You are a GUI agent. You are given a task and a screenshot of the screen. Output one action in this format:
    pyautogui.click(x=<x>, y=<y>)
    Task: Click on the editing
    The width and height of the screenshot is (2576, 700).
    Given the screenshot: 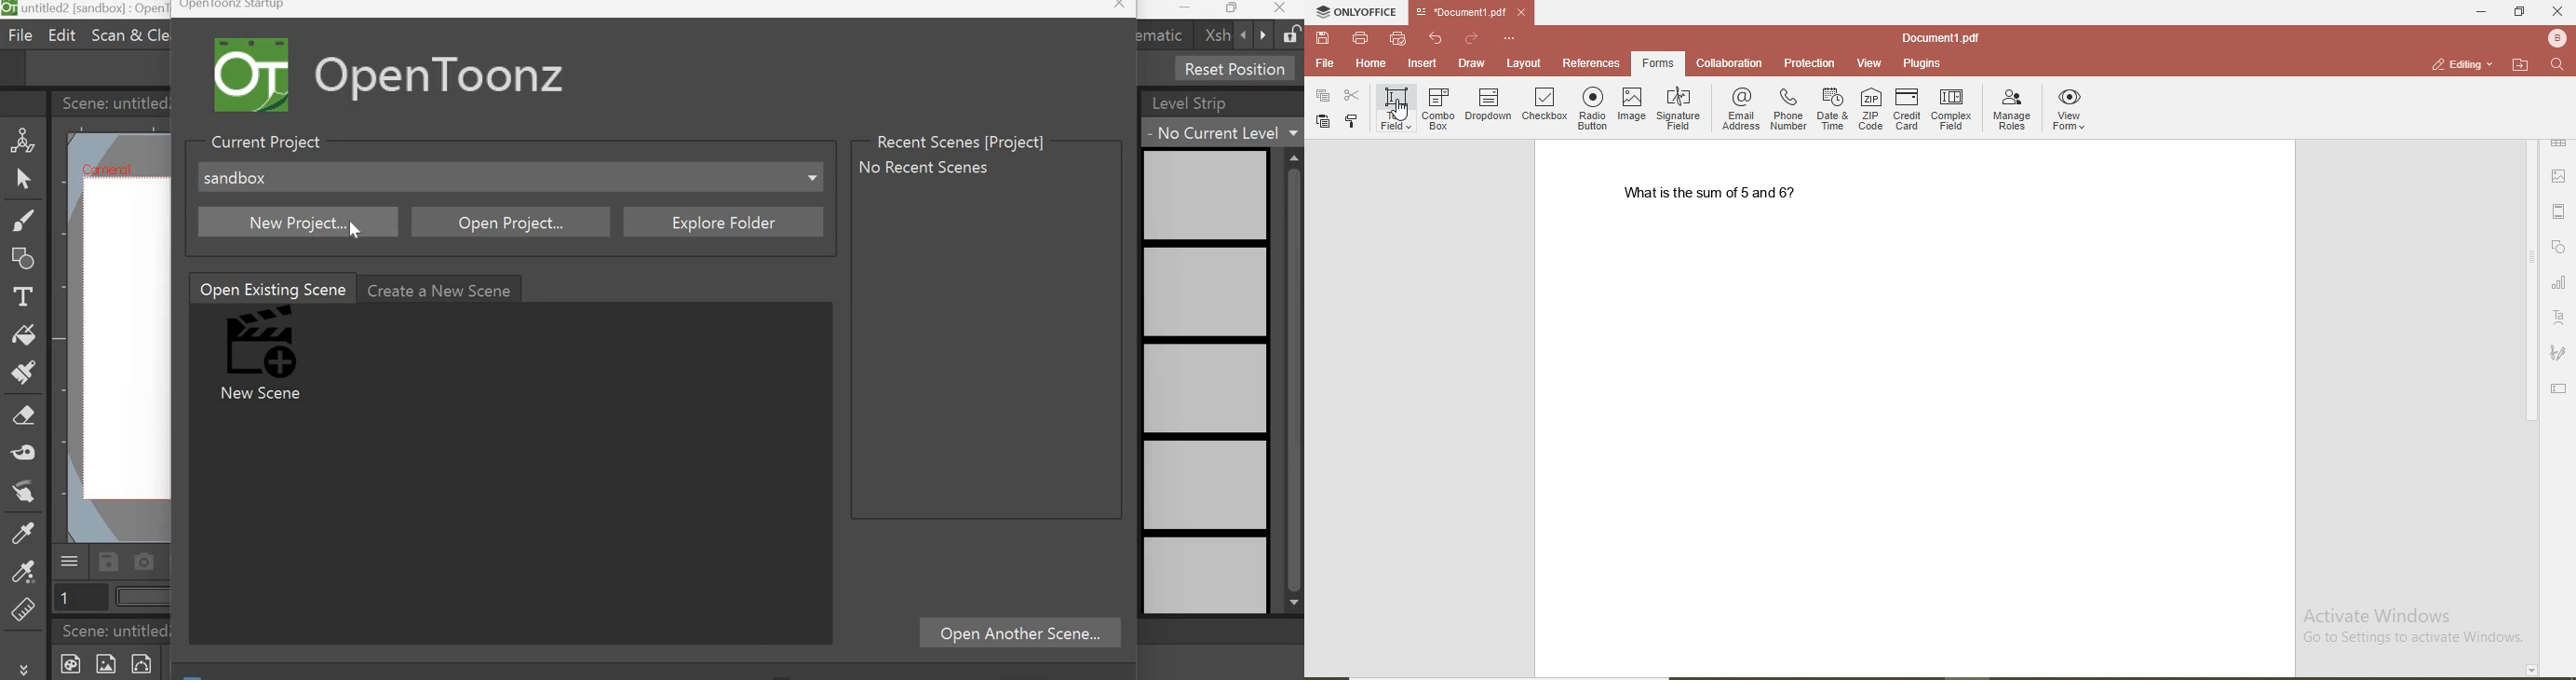 What is the action you would take?
    pyautogui.click(x=2454, y=63)
    